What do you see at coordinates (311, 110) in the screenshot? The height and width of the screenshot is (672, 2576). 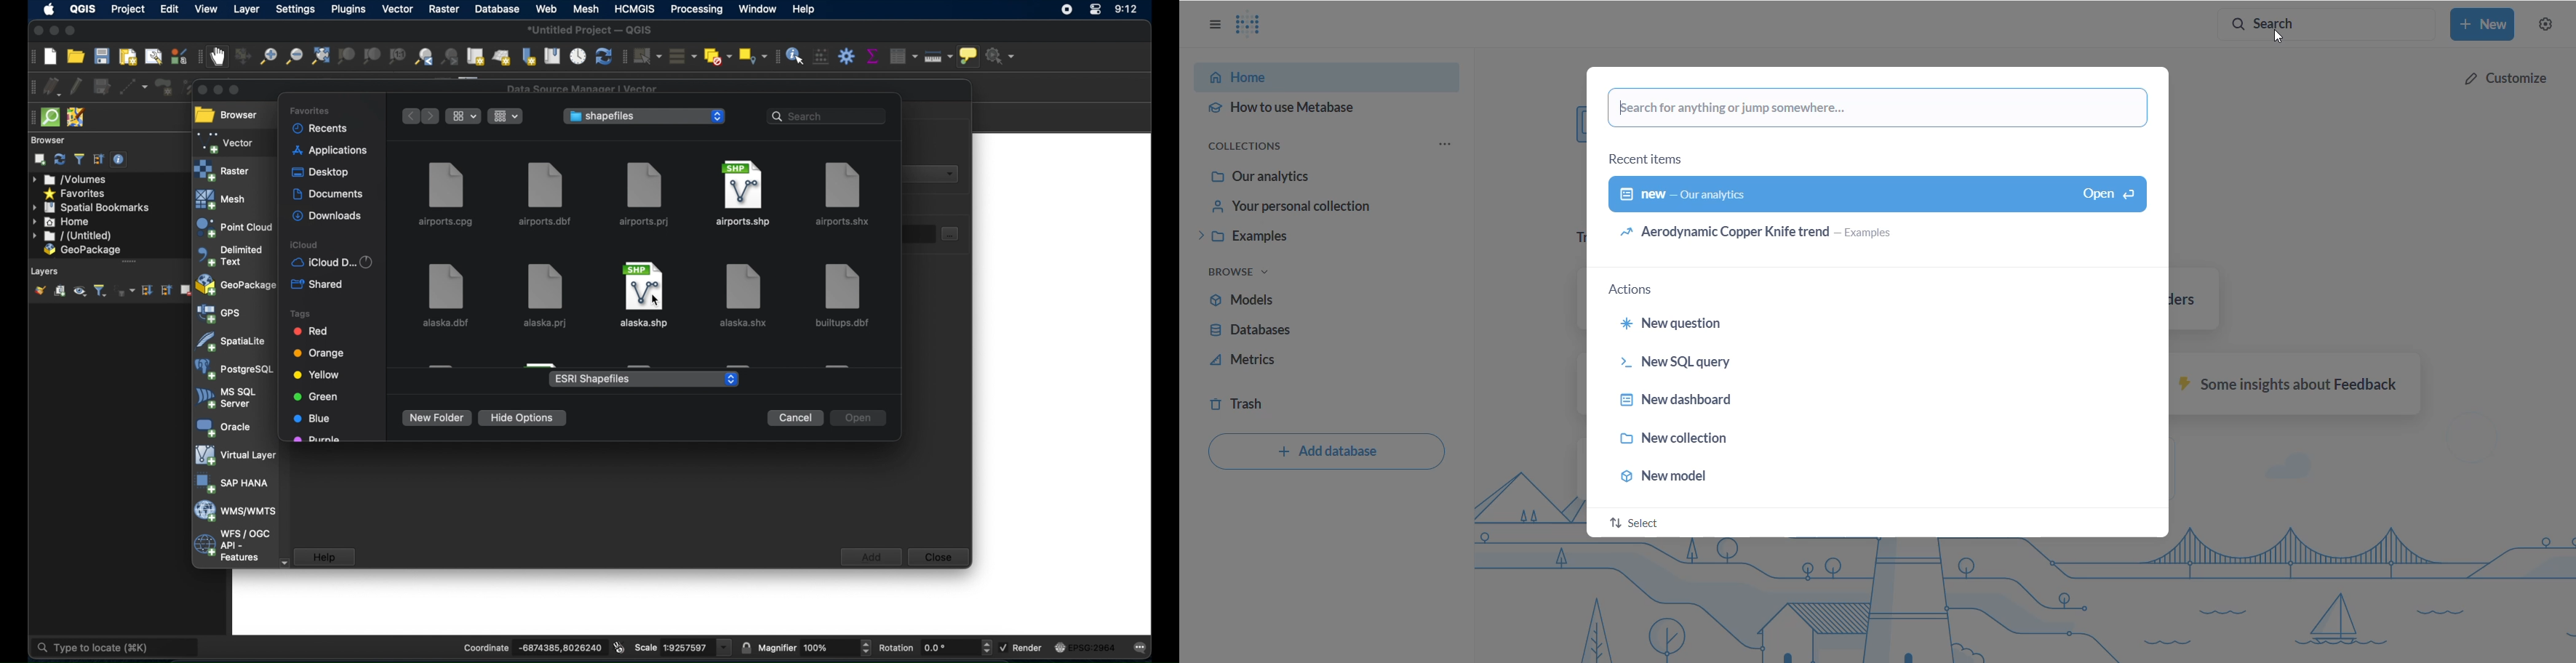 I see `favorites` at bounding box center [311, 110].